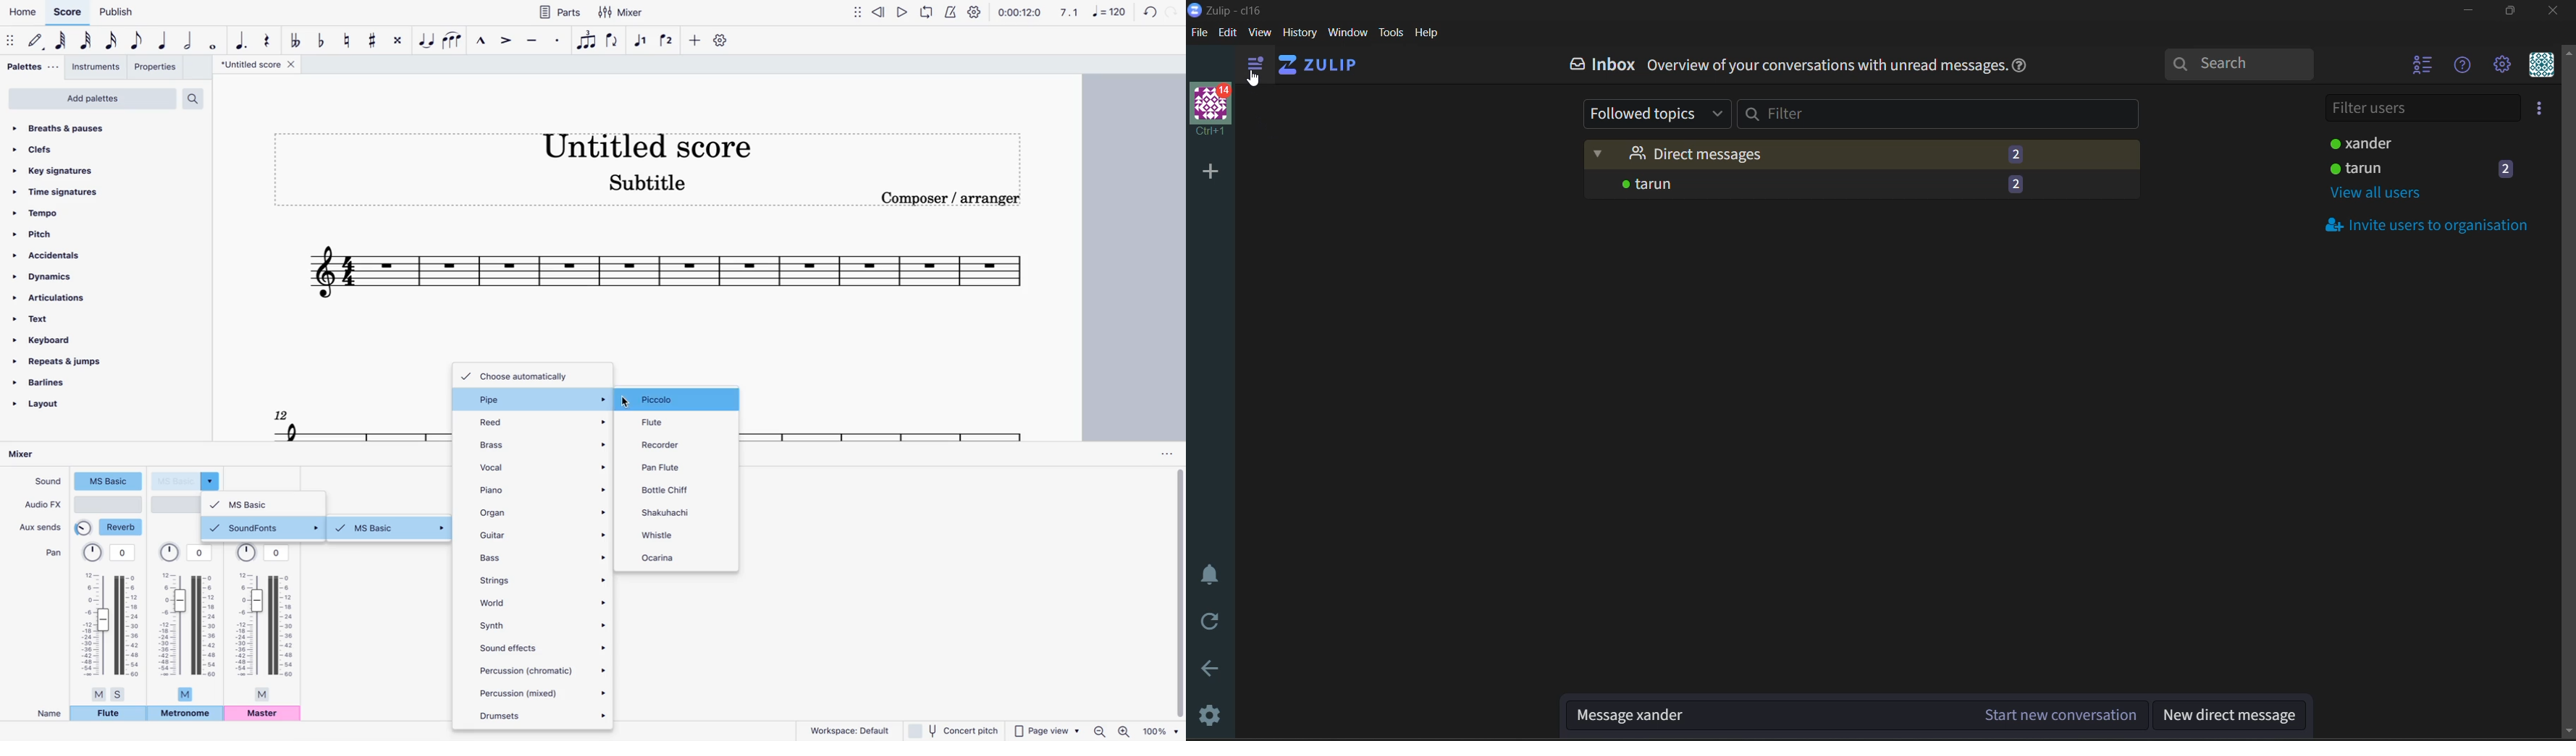  What do you see at coordinates (215, 43) in the screenshot?
I see `full note` at bounding box center [215, 43].